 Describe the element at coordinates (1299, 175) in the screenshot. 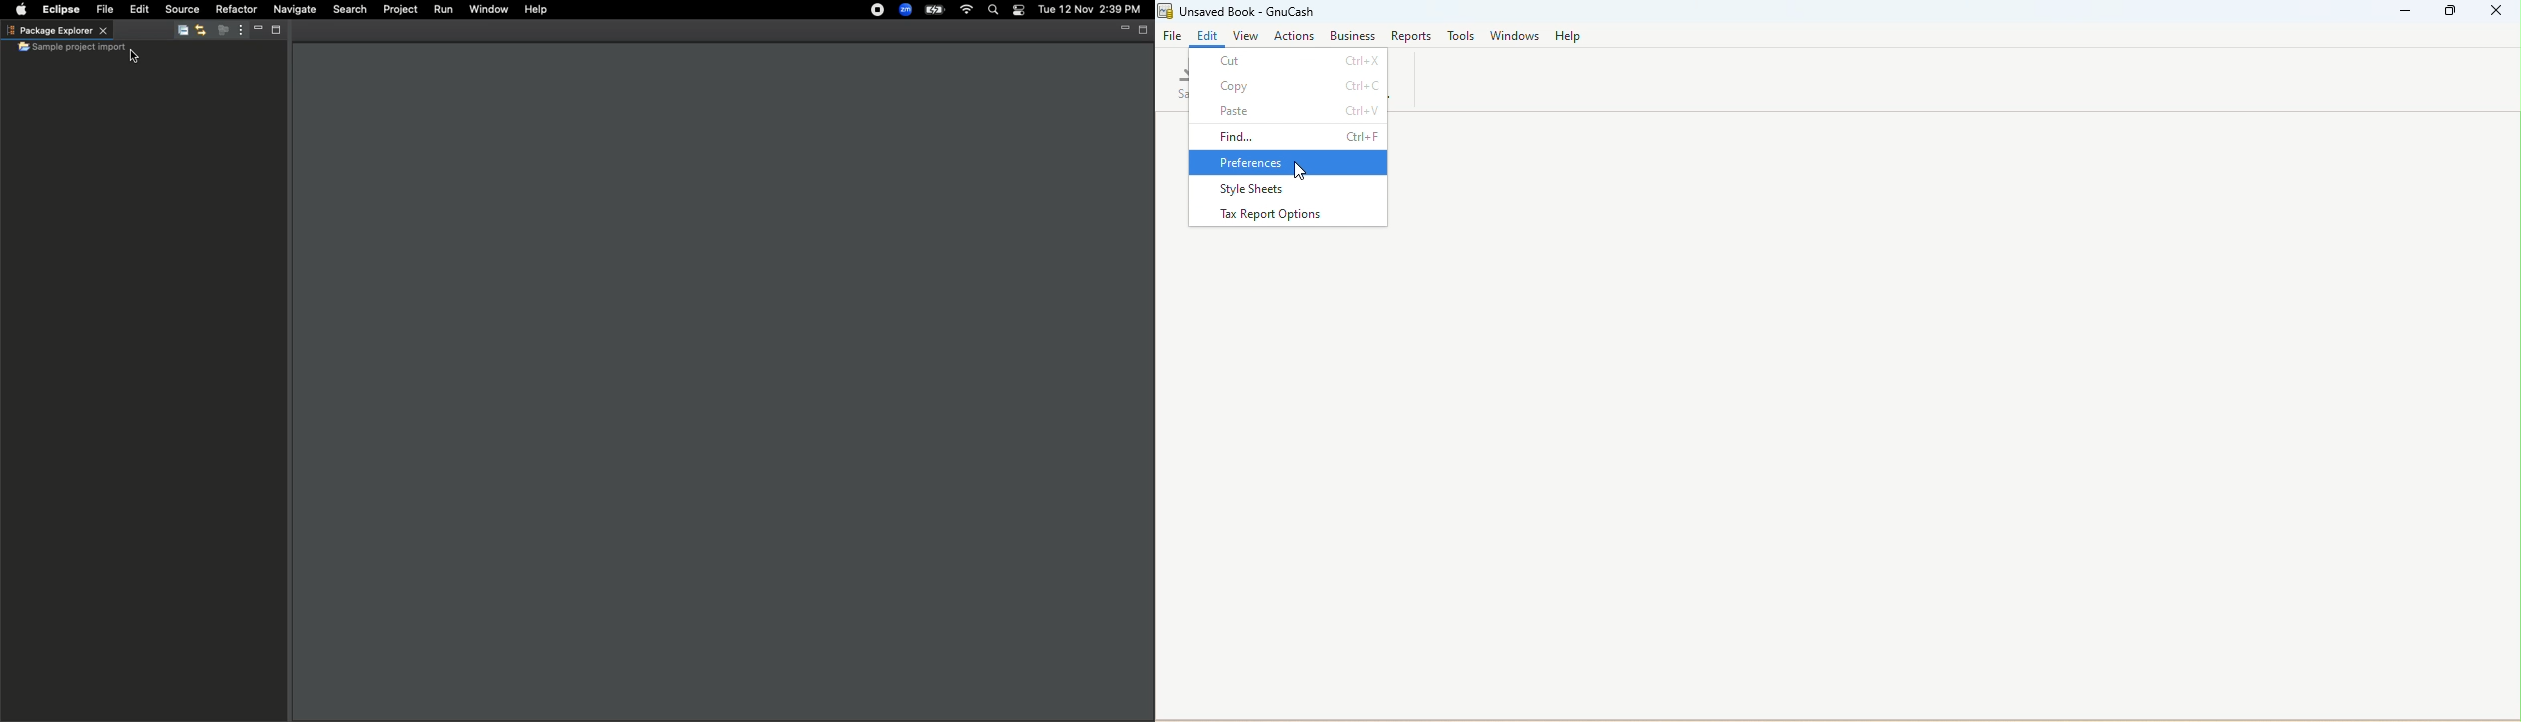

I see `cursor` at that location.